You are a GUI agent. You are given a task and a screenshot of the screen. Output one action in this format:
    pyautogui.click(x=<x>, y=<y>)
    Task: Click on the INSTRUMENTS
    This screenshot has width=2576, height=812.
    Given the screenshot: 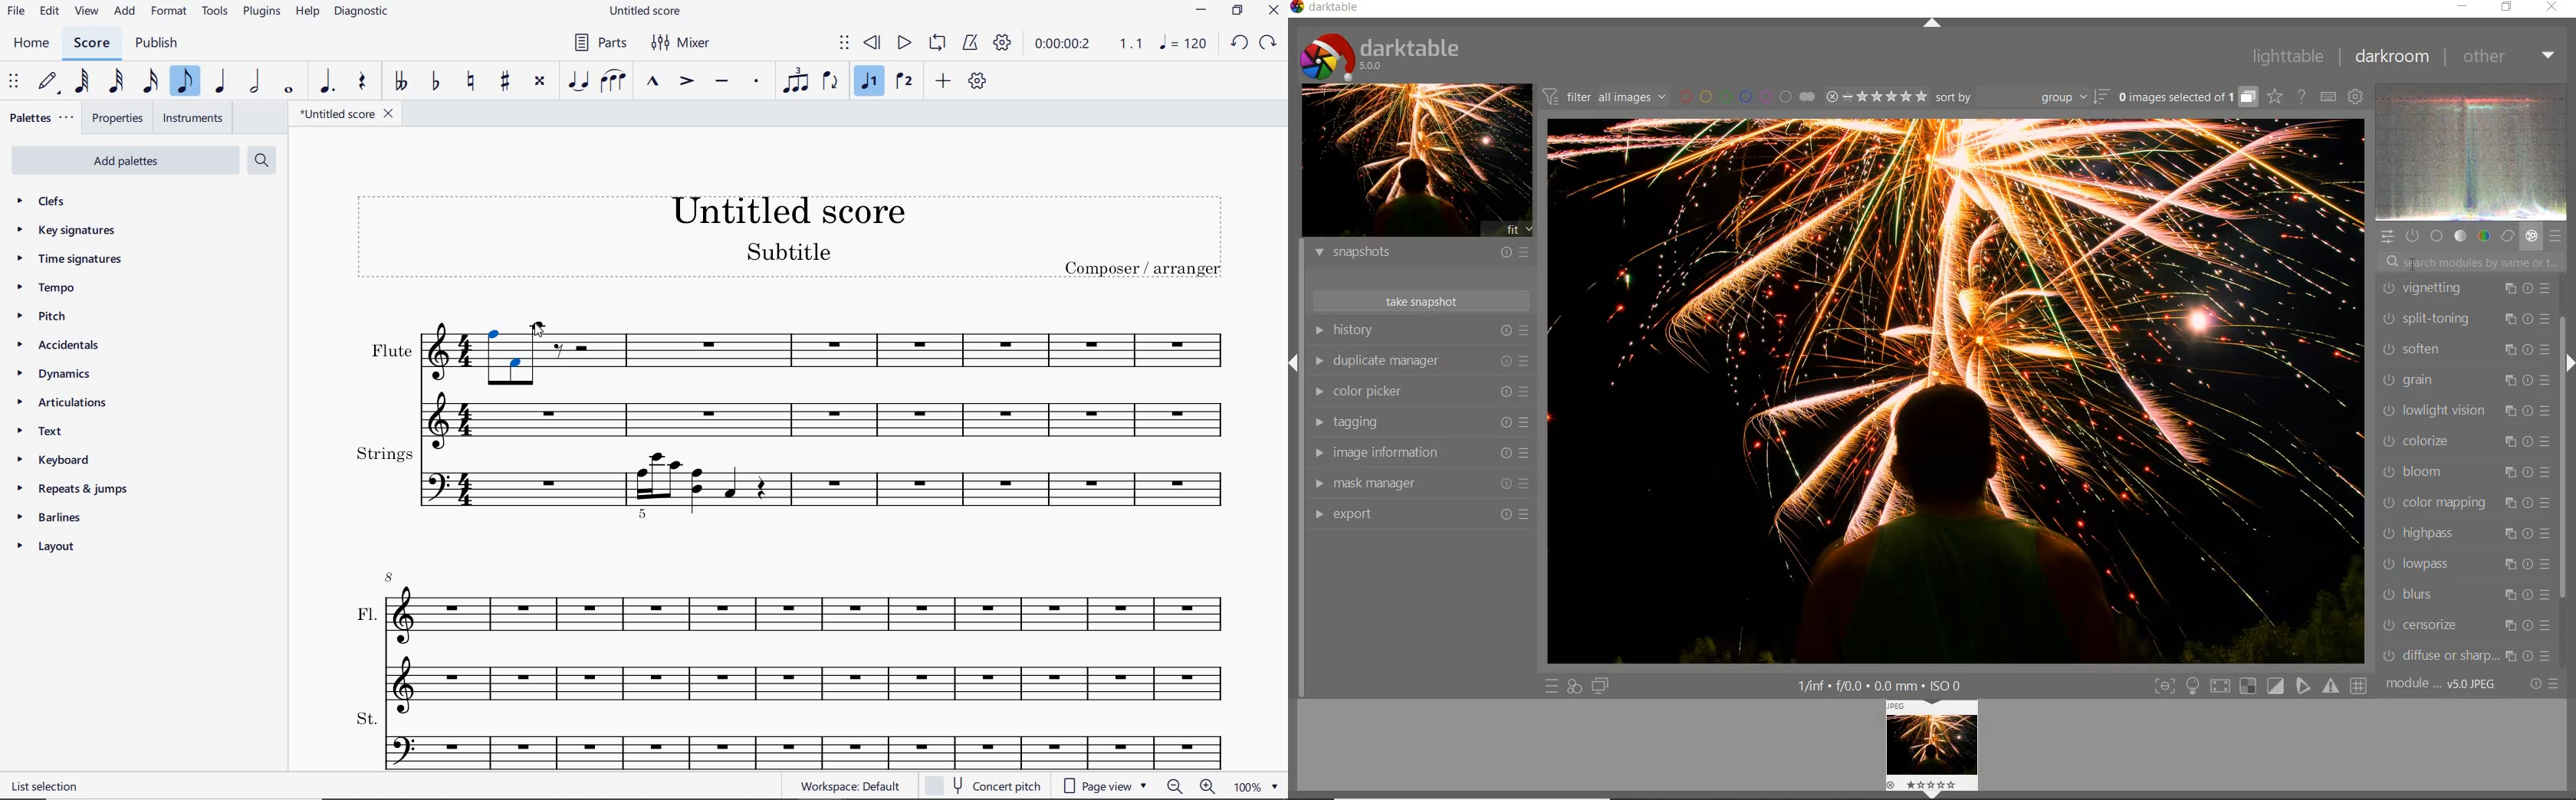 What is the action you would take?
    pyautogui.click(x=194, y=118)
    